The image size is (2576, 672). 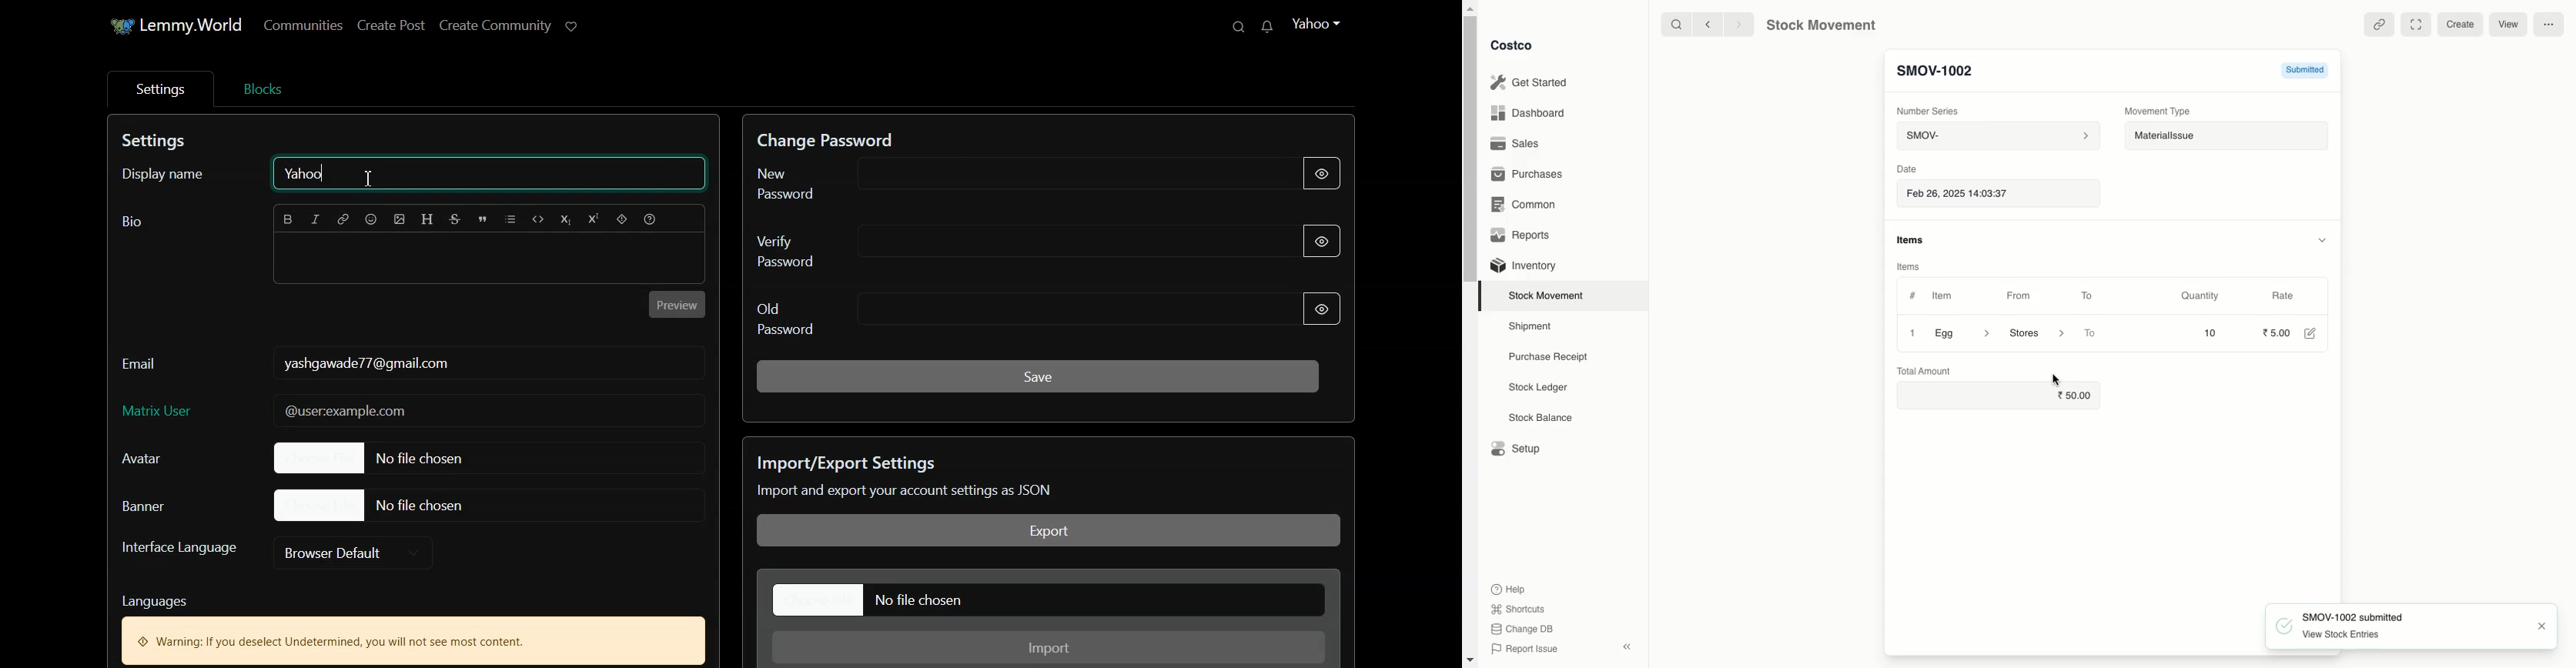 What do you see at coordinates (1911, 334) in the screenshot?
I see `Close` at bounding box center [1911, 334].